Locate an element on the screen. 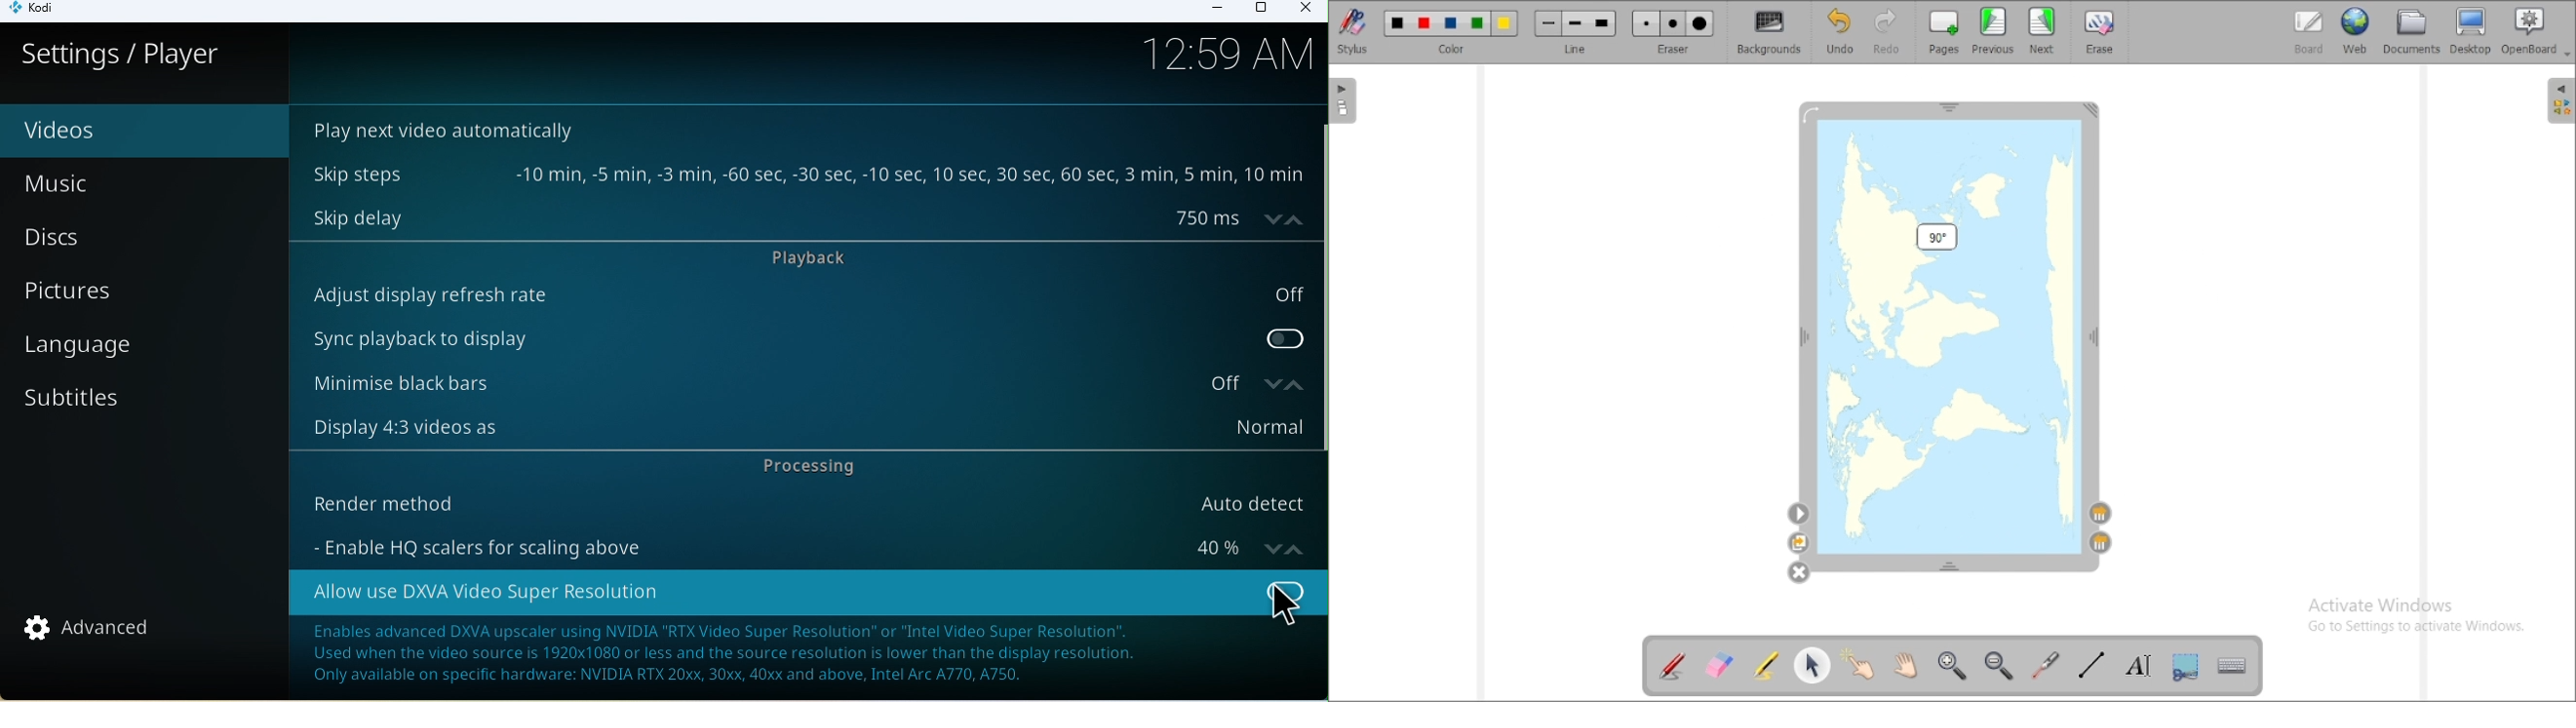 This screenshot has height=728, width=2576. Skip steps is located at coordinates (805, 174).